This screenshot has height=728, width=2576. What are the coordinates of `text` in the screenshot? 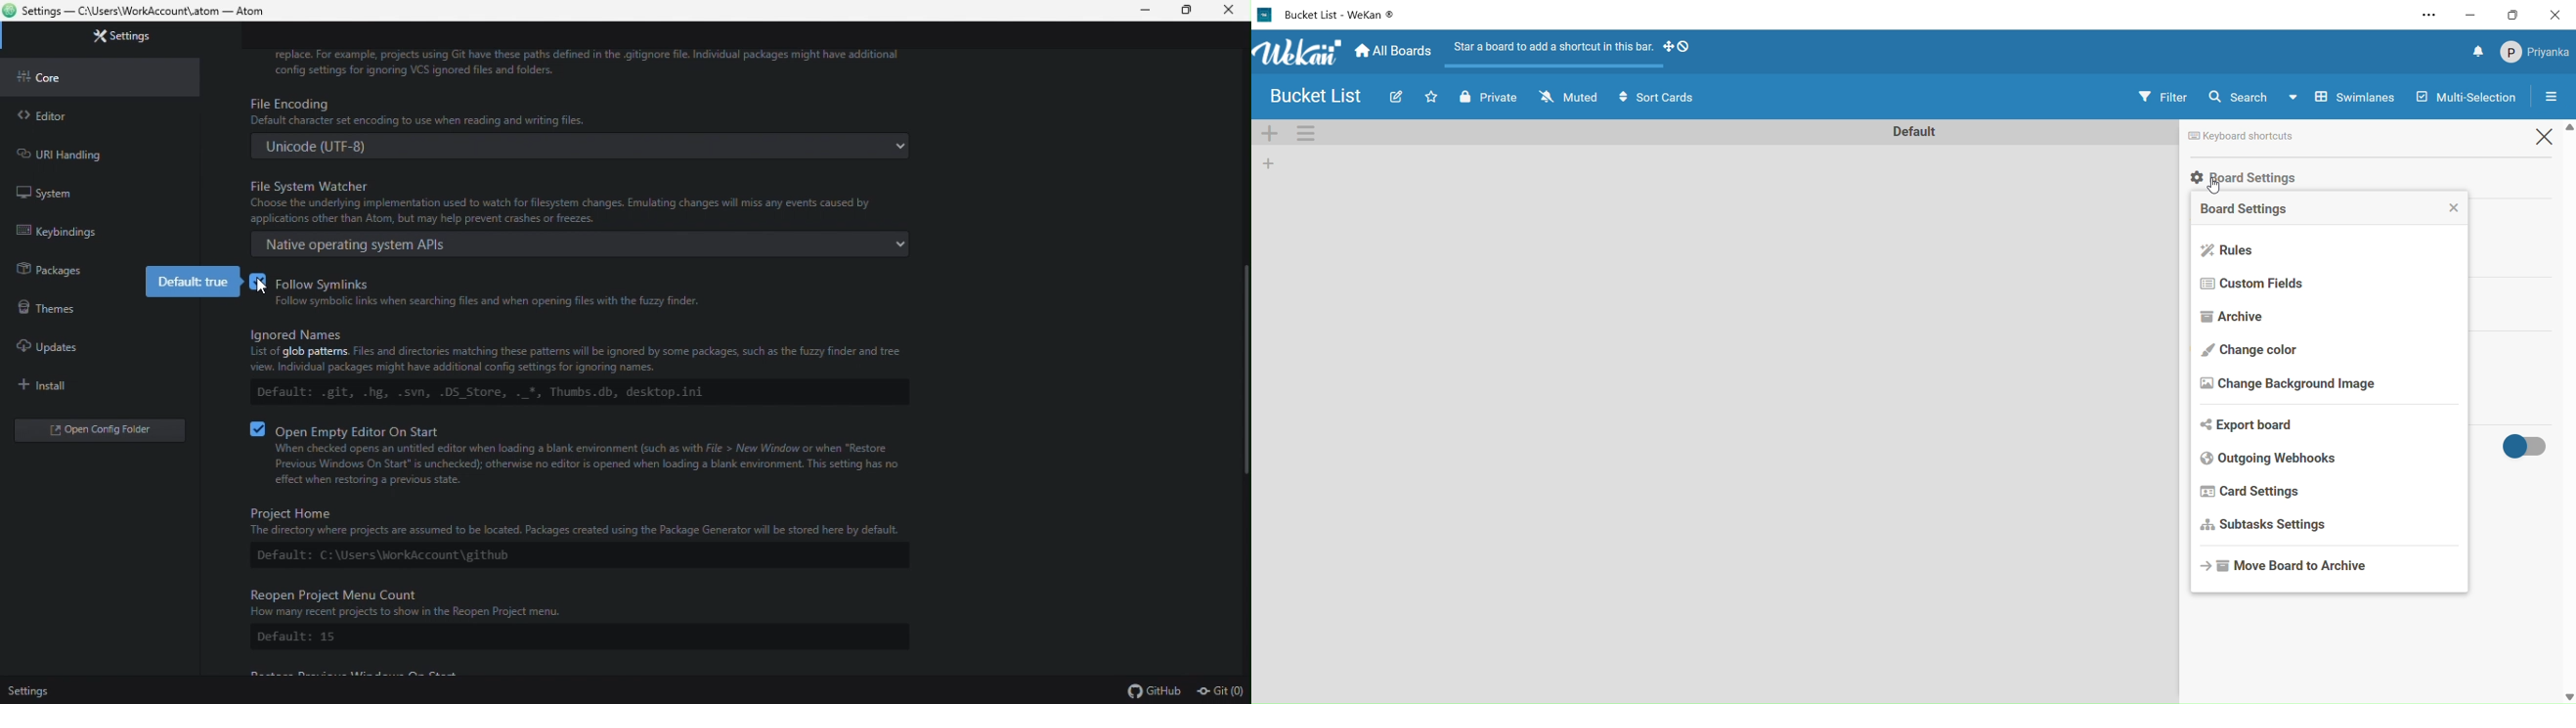 It's located at (589, 63).